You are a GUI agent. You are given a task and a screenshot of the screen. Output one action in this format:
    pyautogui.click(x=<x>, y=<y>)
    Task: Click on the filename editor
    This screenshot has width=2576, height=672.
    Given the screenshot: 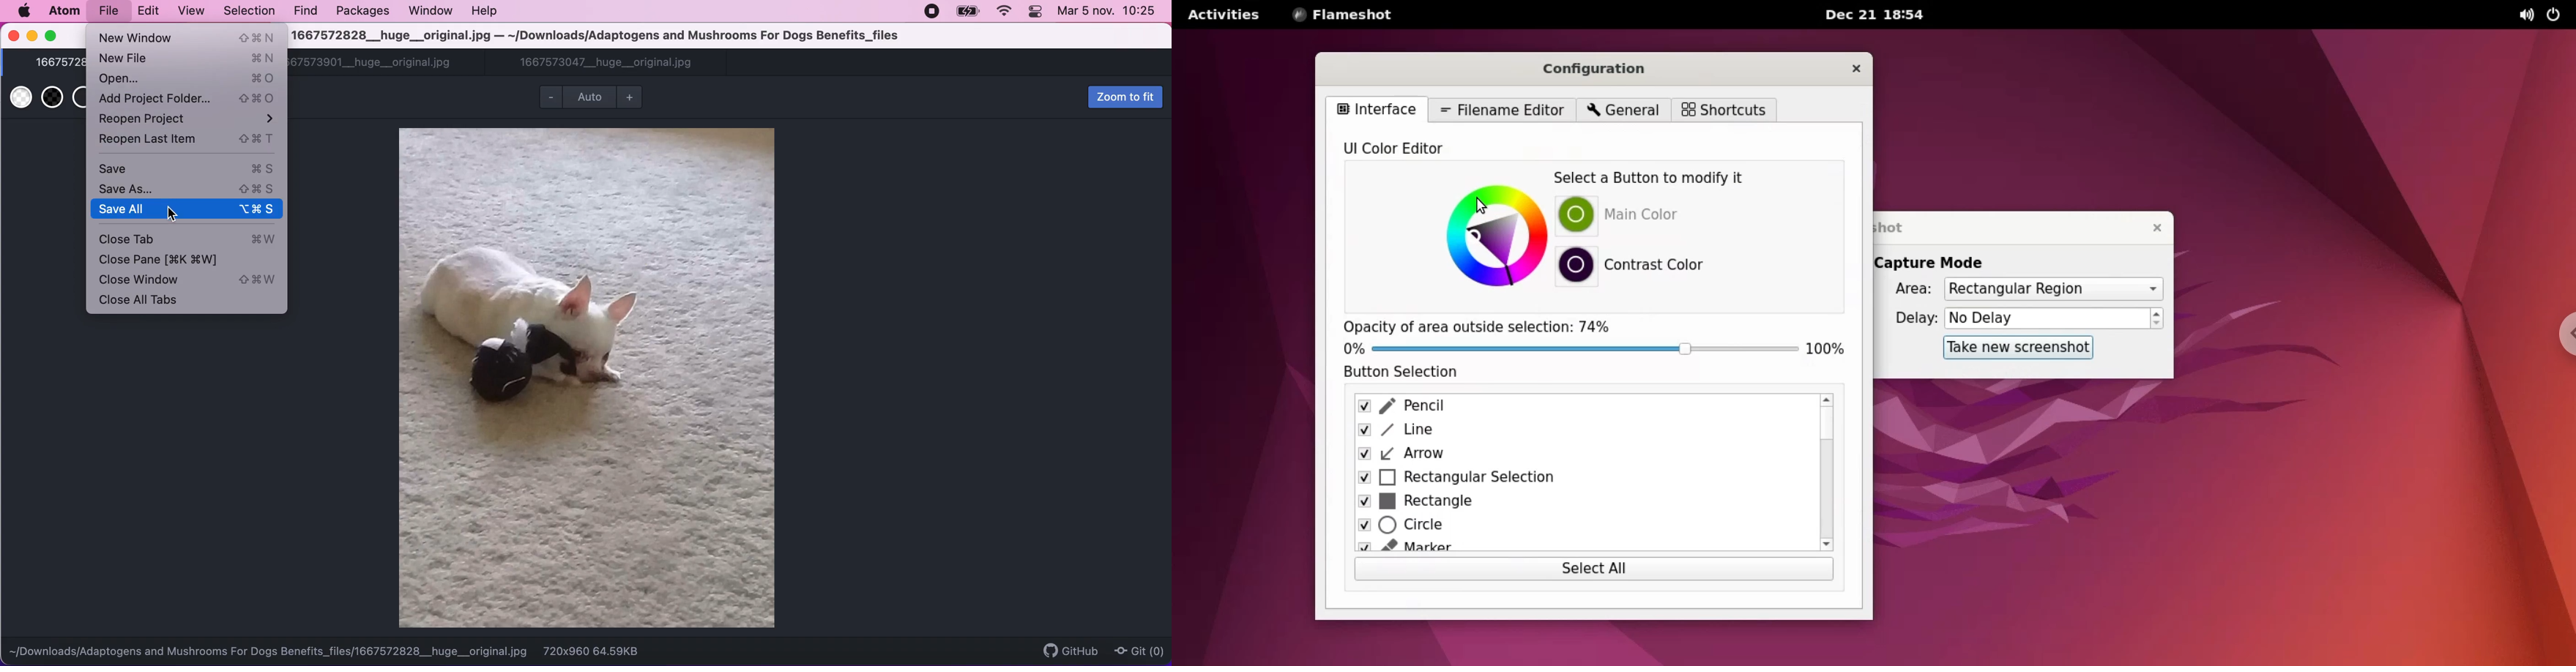 What is the action you would take?
    pyautogui.click(x=1504, y=111)
    